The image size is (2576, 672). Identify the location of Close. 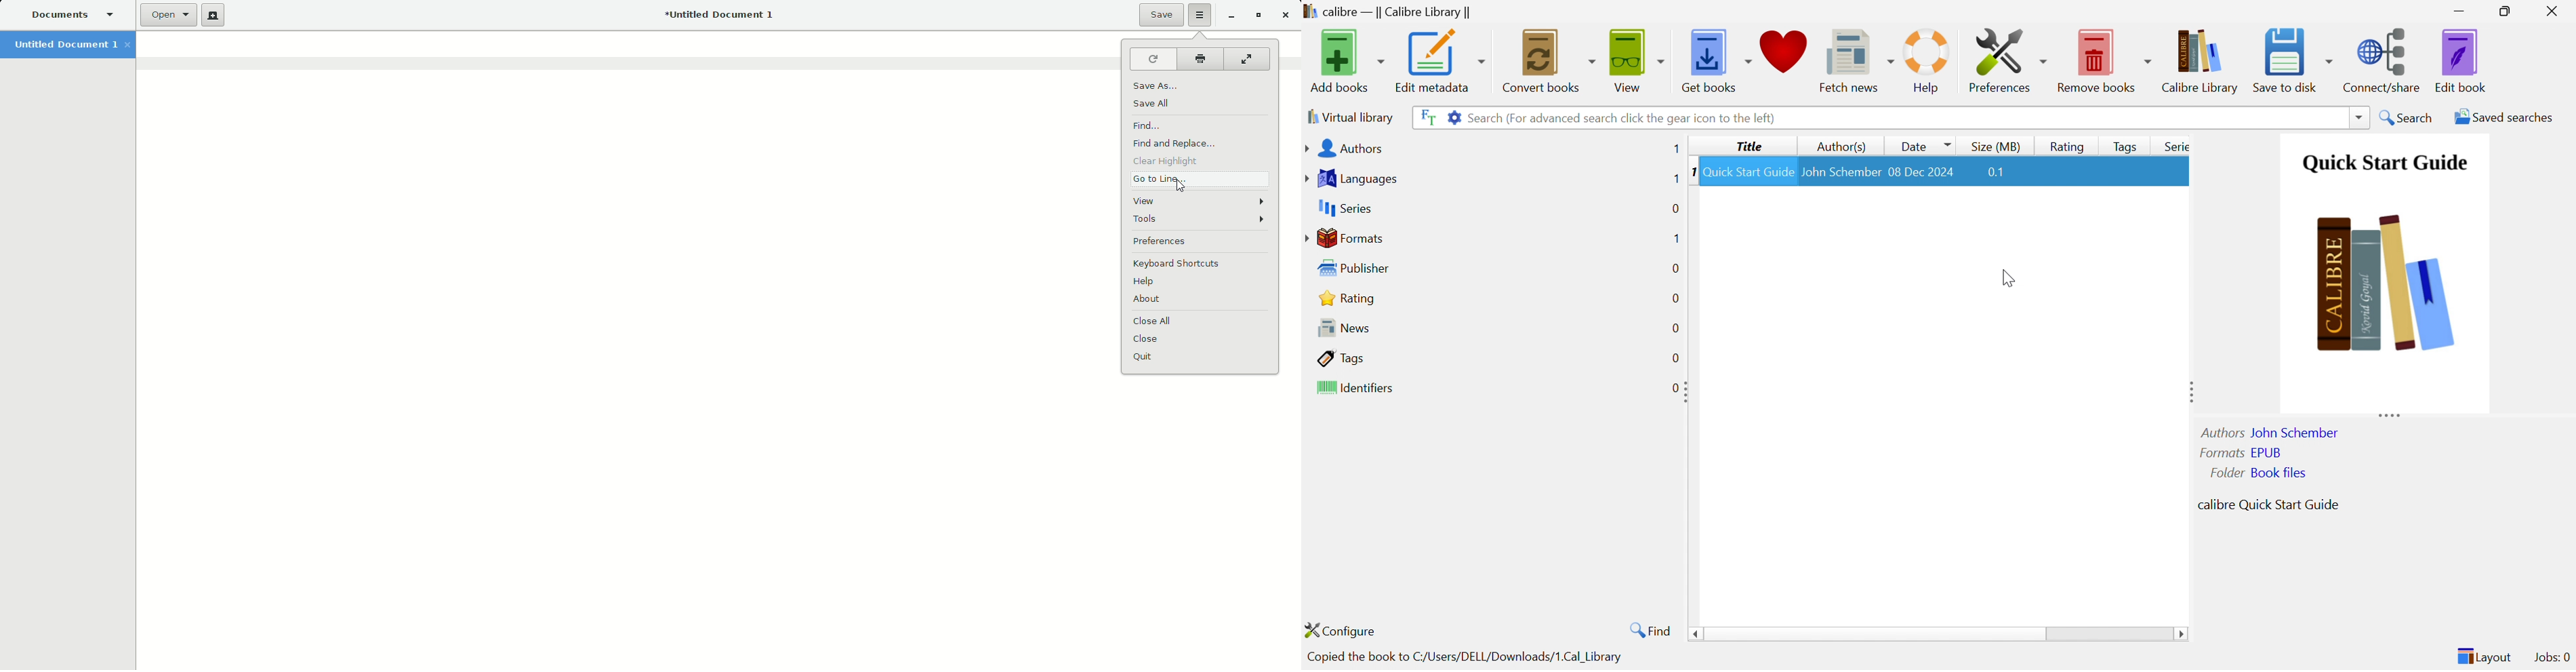
(1286, 14).